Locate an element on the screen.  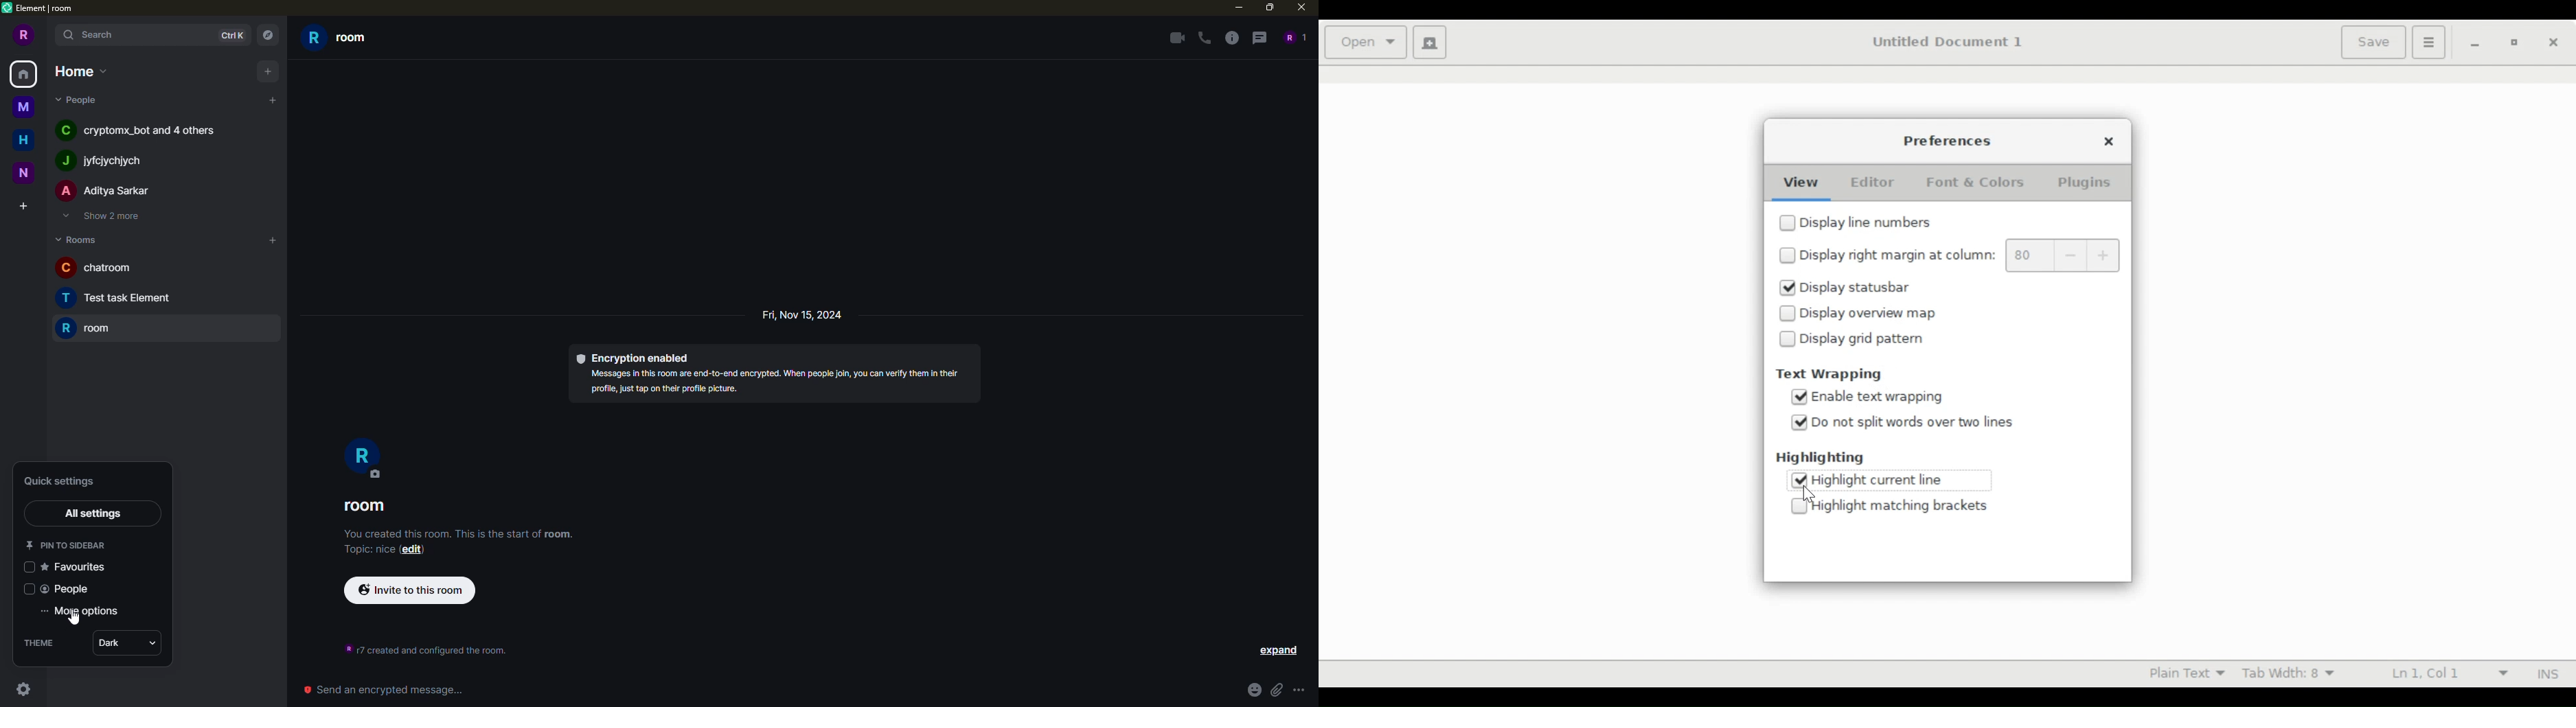
info is located at coordinates (1233, 38).